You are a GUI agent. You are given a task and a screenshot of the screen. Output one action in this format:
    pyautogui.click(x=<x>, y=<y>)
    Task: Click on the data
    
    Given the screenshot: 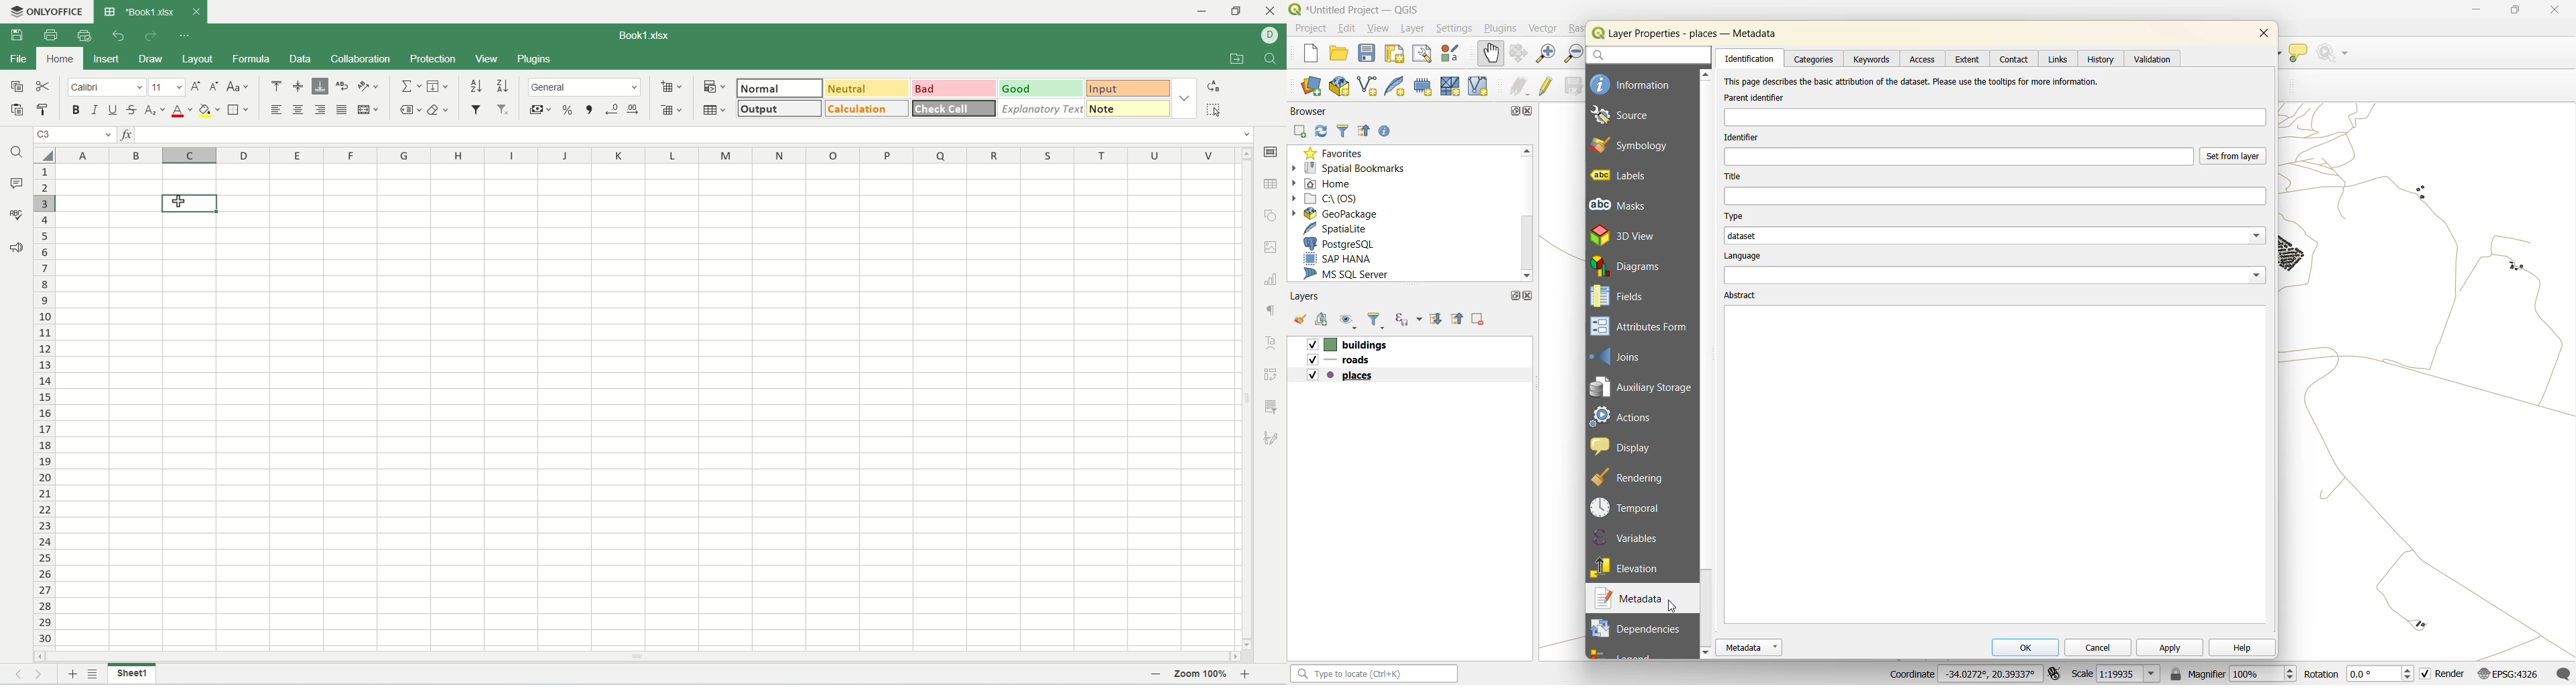 What is the action you would take?
    pyautogui.click(x=300, y=60)
    